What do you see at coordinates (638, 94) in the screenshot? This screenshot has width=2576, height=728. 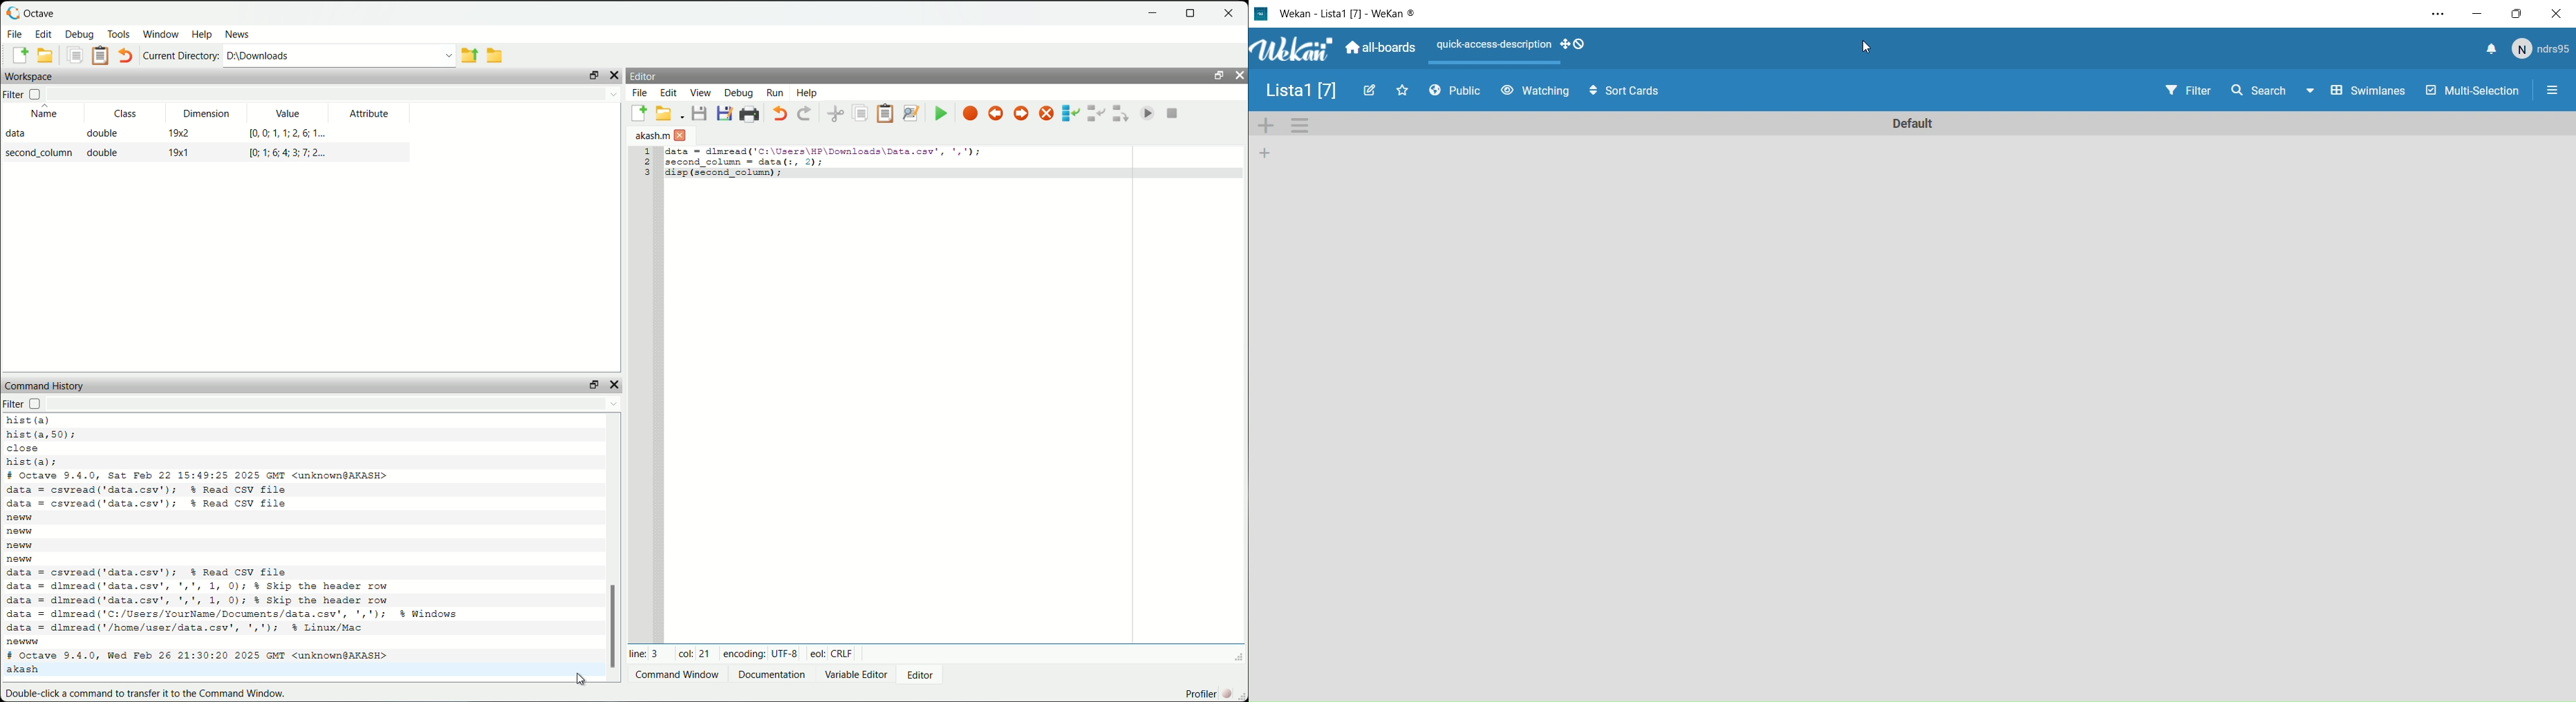 I see `file` at bounding box center [638, 94].